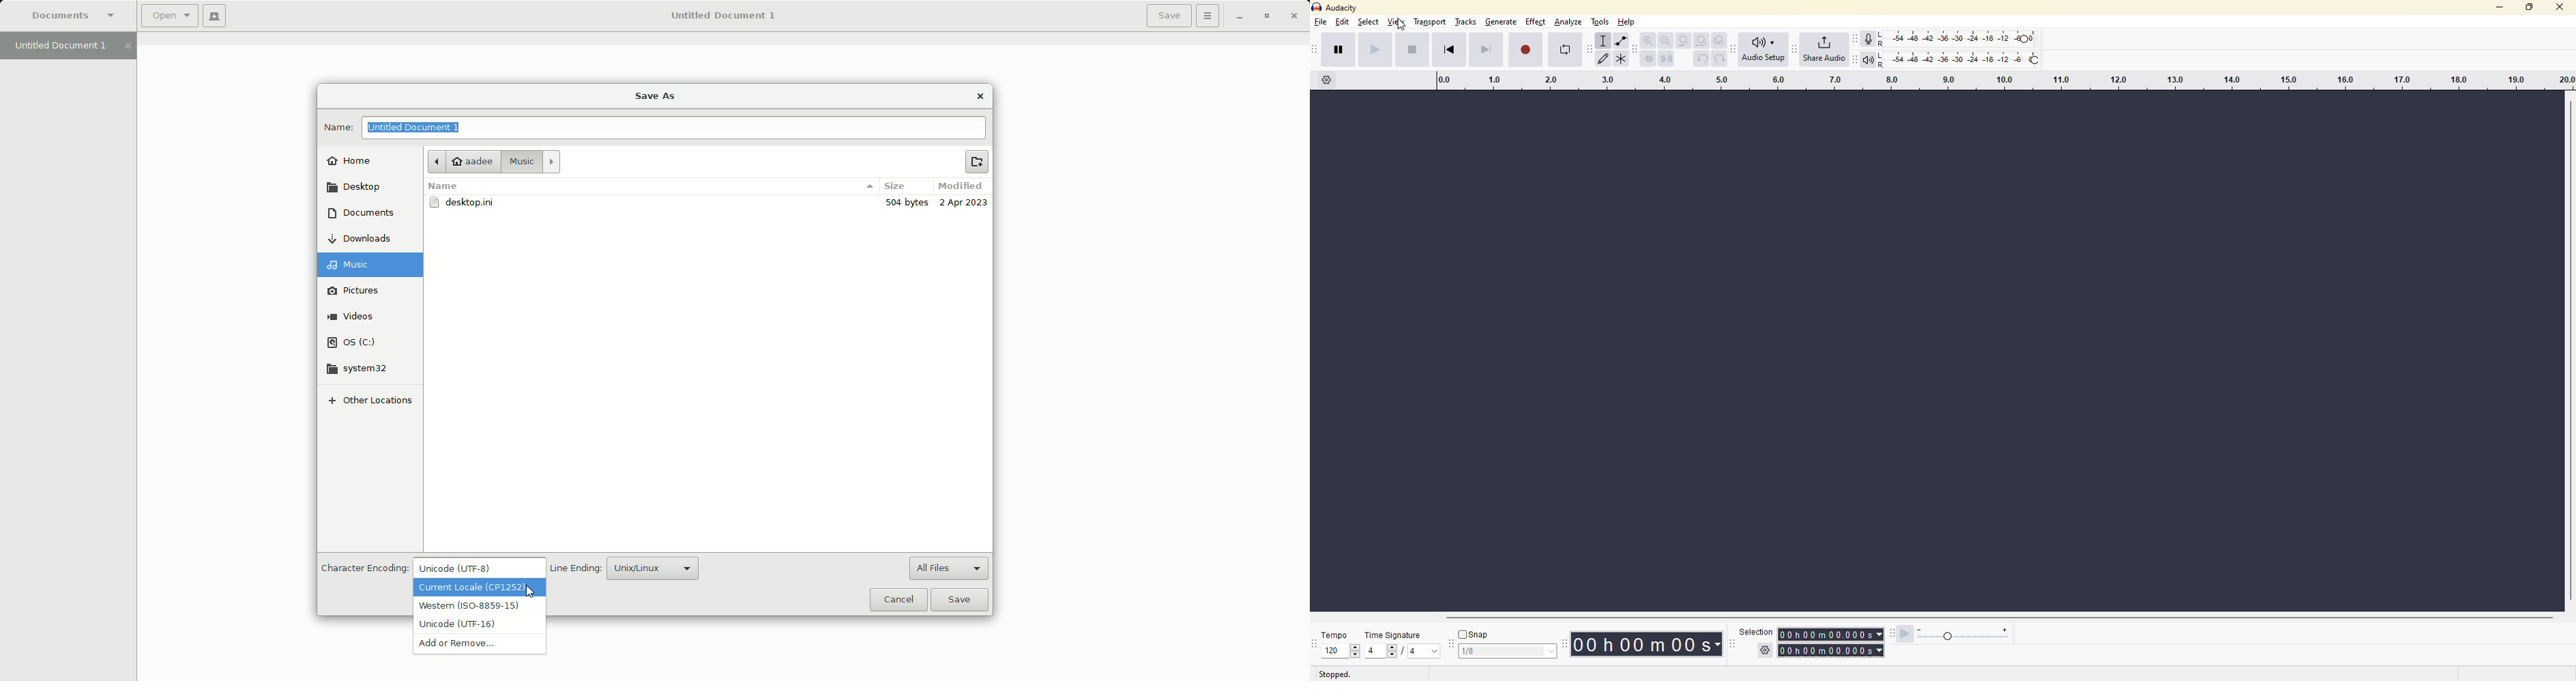 The image size is (2576, 700). What do you see at coordinates (1327, 84) in the screenshot?
I see `timeline options` at bounding box center [1327, 84].